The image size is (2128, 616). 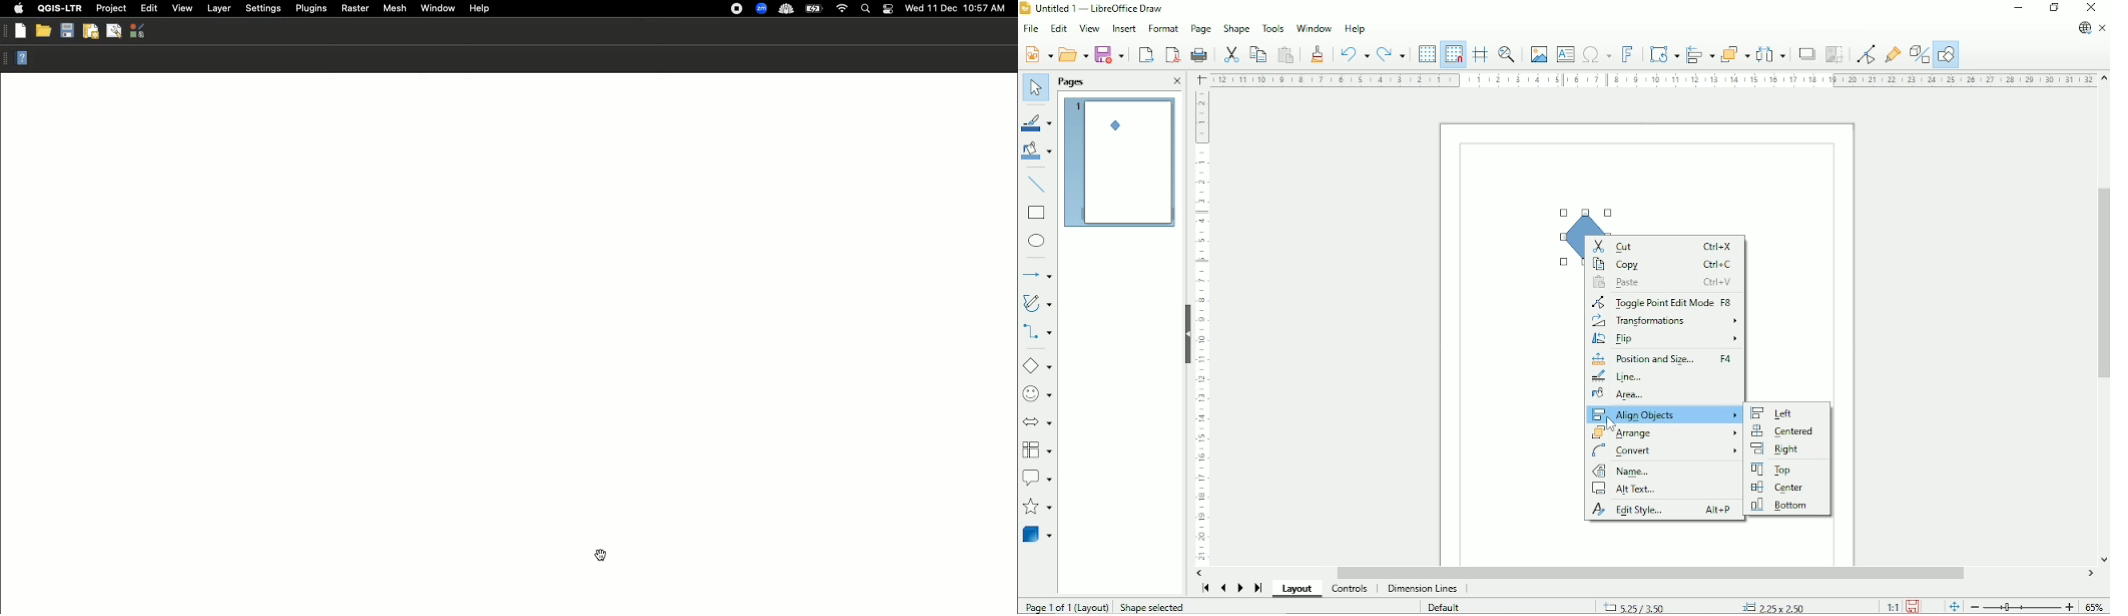 I want to click on Line color, so click(x=1038, y=122).